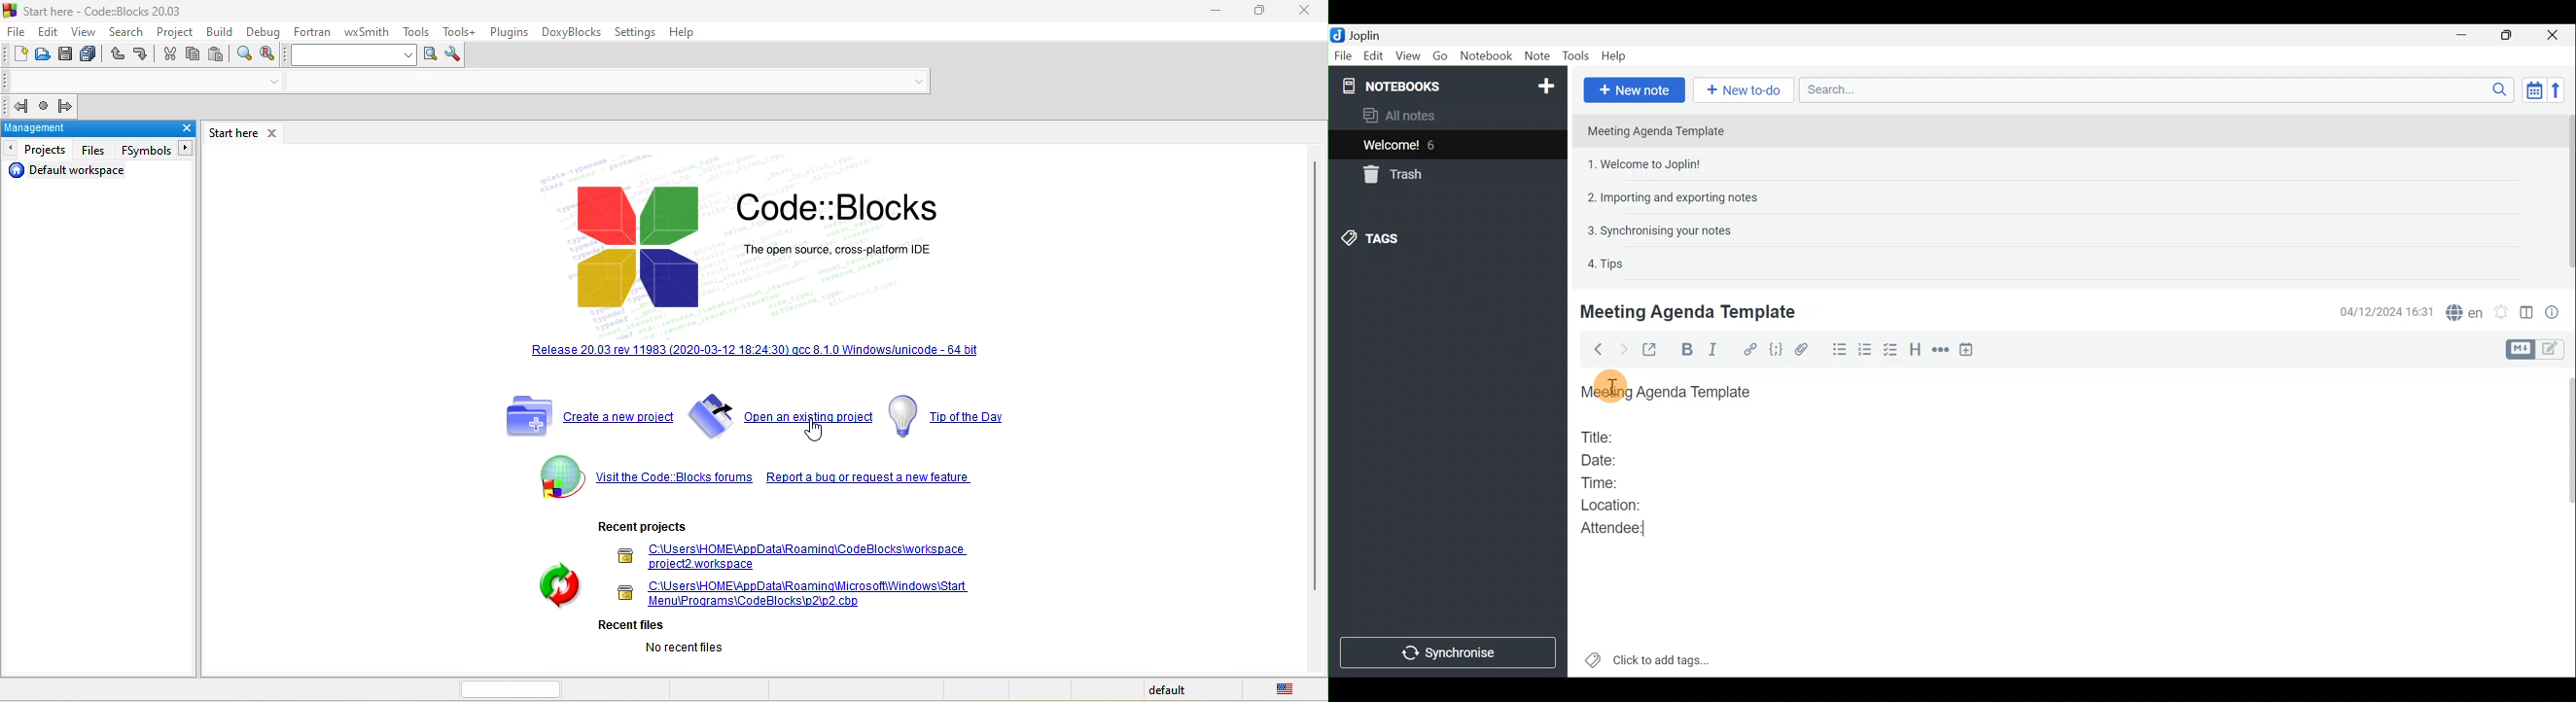  I want to click on Help, so click(1616, 56).